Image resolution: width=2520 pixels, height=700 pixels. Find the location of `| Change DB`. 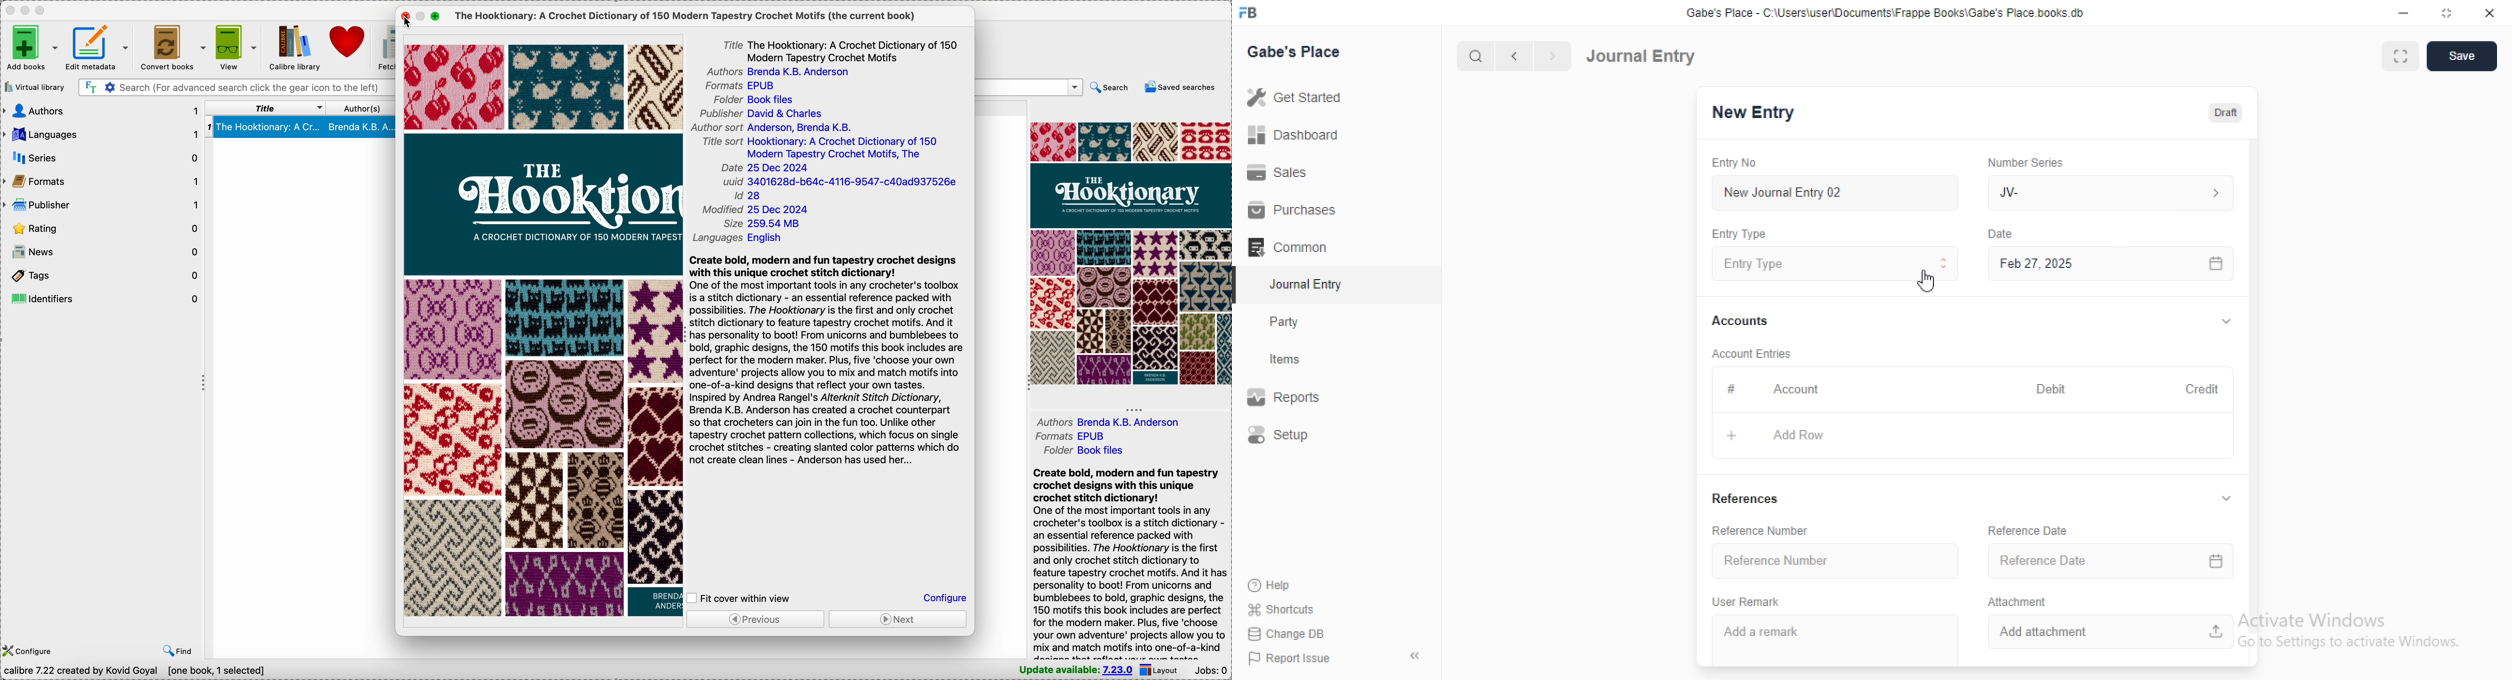

| Change DB is located at coordinates (1287, 632).